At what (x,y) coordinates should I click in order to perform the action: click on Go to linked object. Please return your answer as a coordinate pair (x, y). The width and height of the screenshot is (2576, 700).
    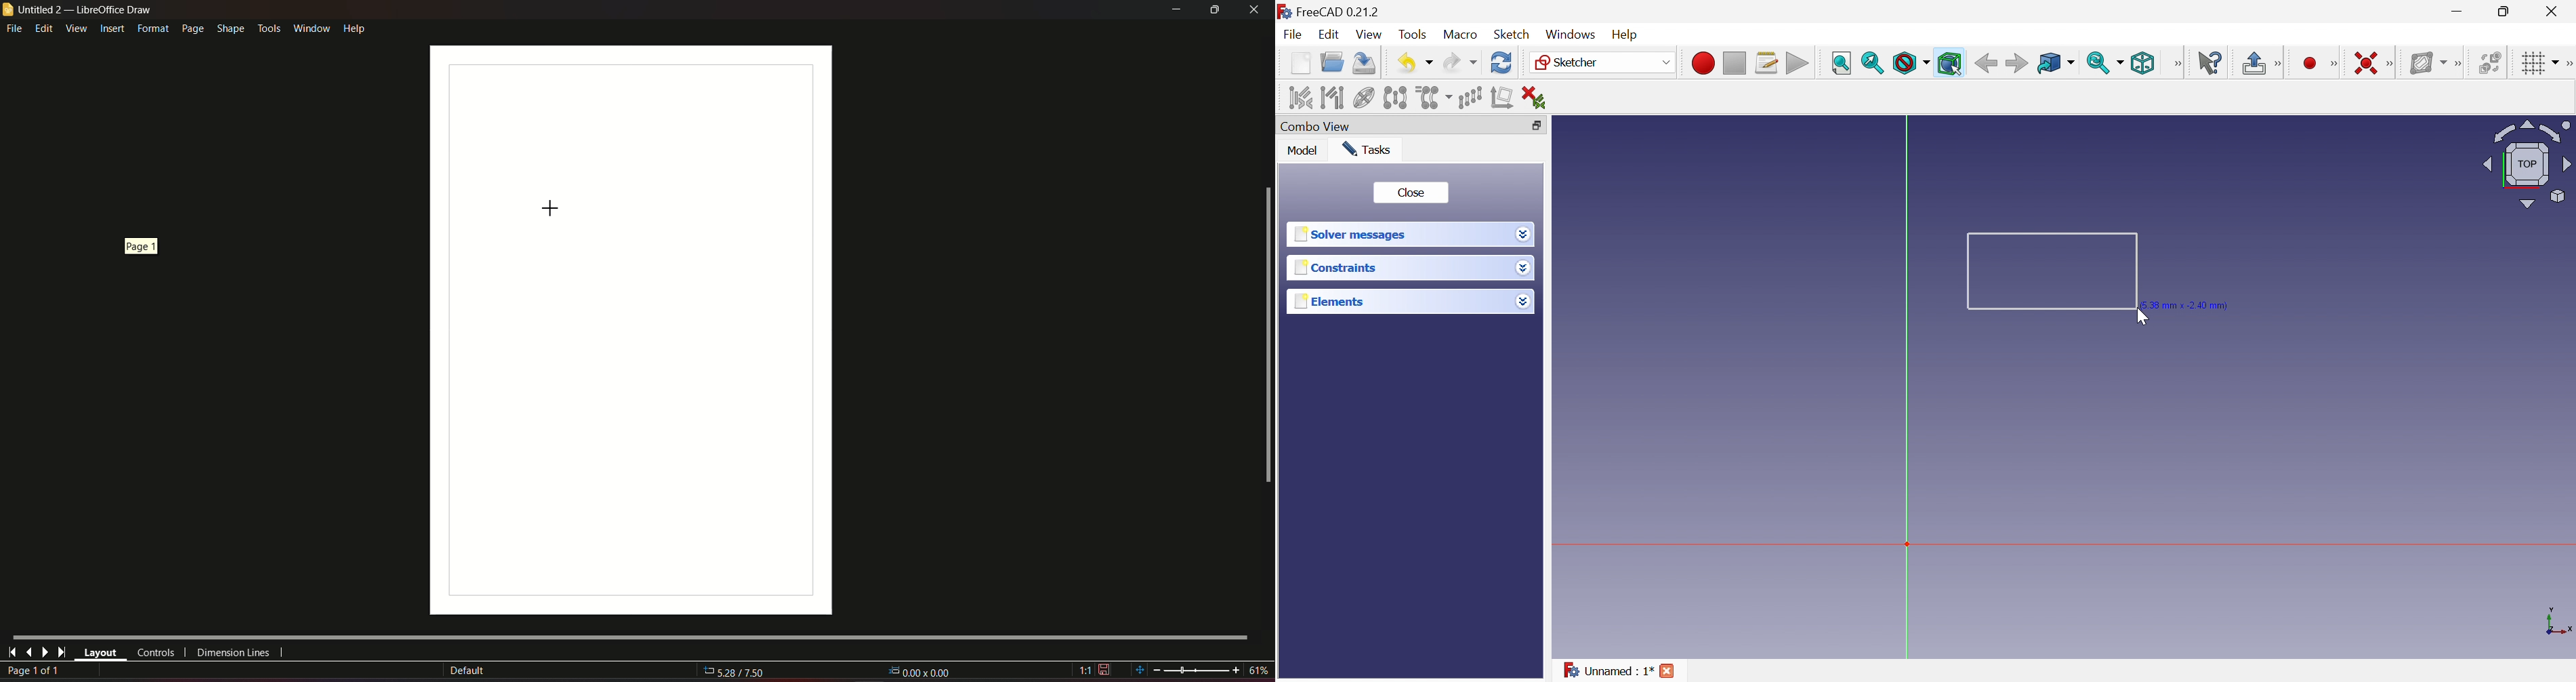
    Looking at the image, I should click on (2055, 64).